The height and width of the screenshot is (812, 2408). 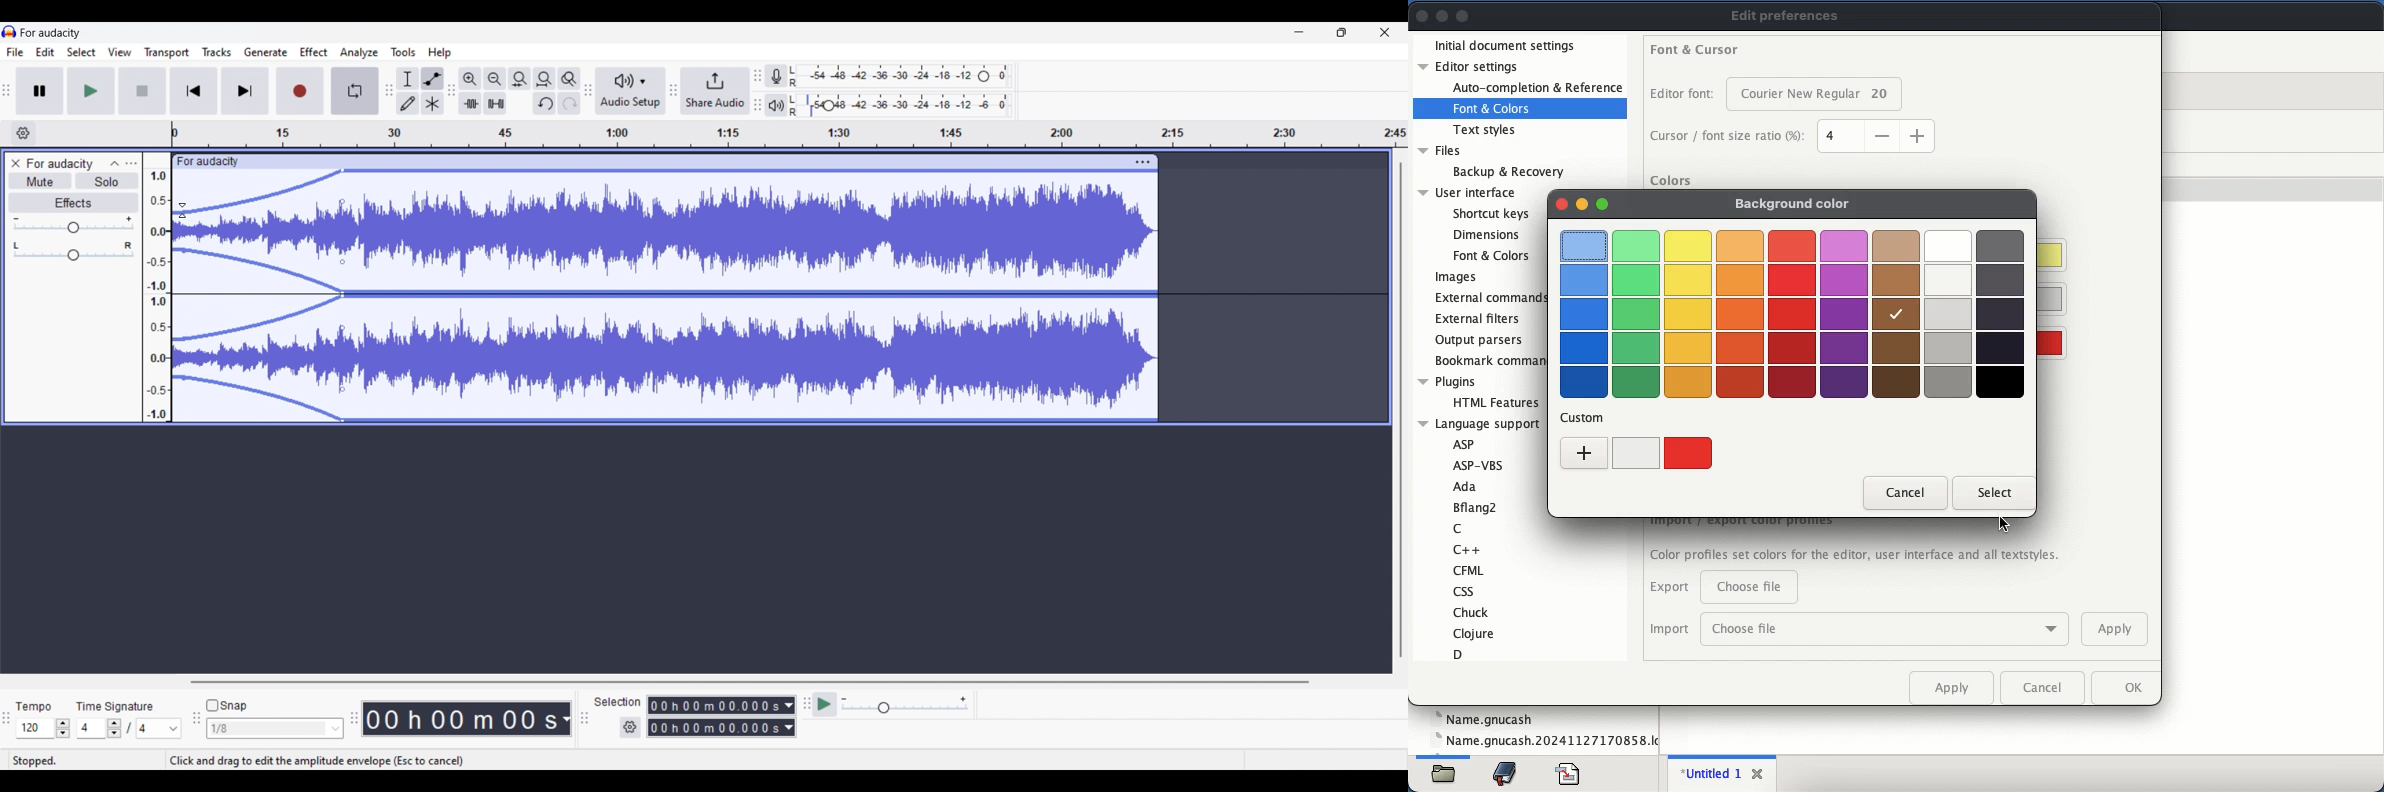 I want to click on Audio setup, so click(x=631, y=91).